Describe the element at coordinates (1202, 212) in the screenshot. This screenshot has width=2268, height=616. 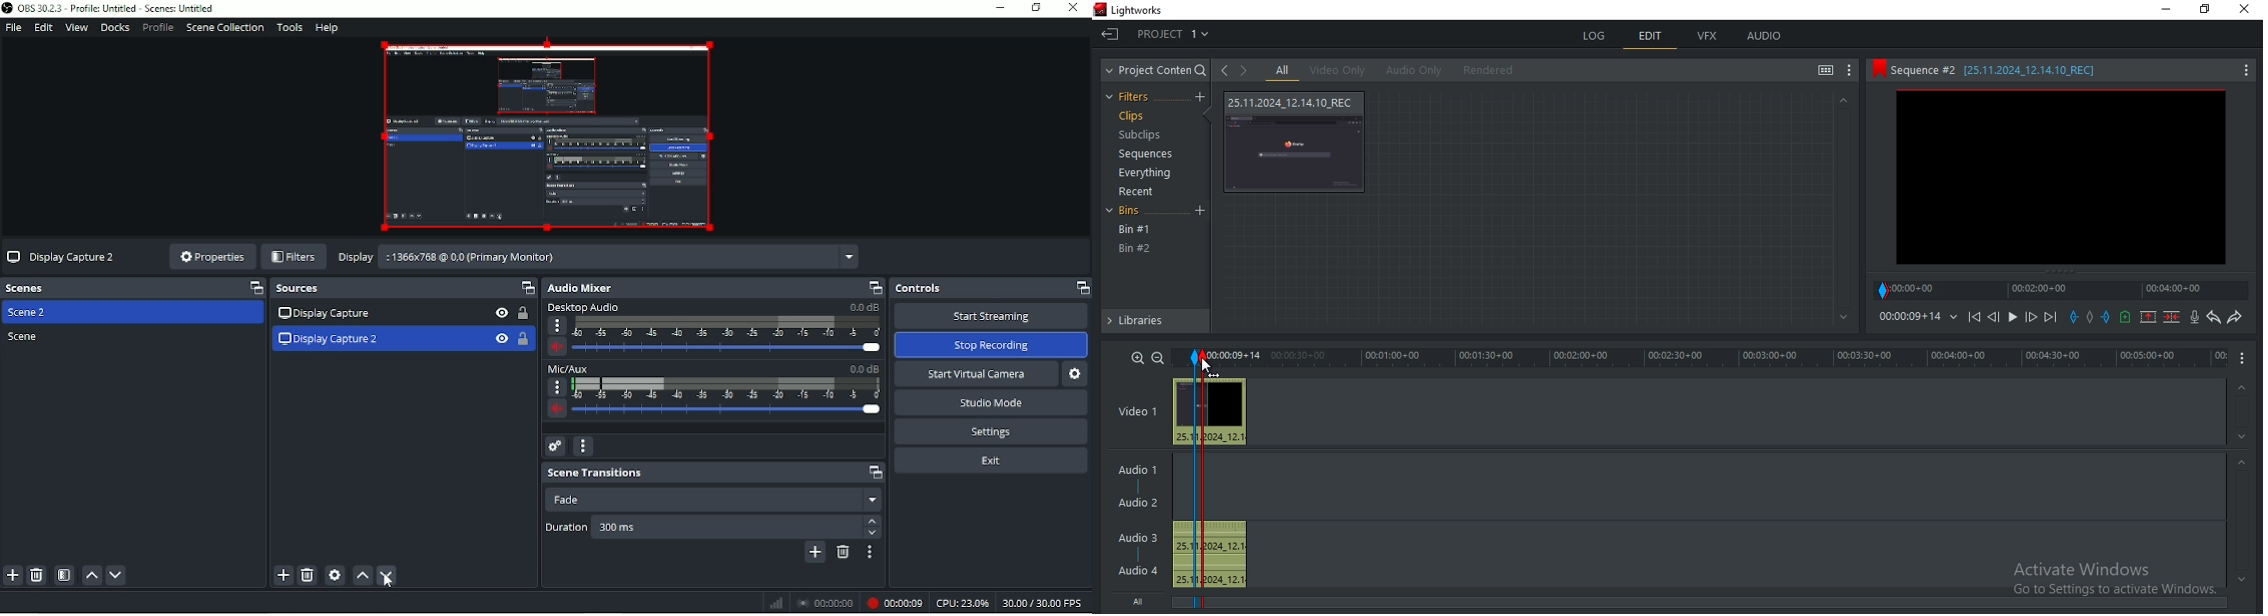
I see `Add Bin` at that location.